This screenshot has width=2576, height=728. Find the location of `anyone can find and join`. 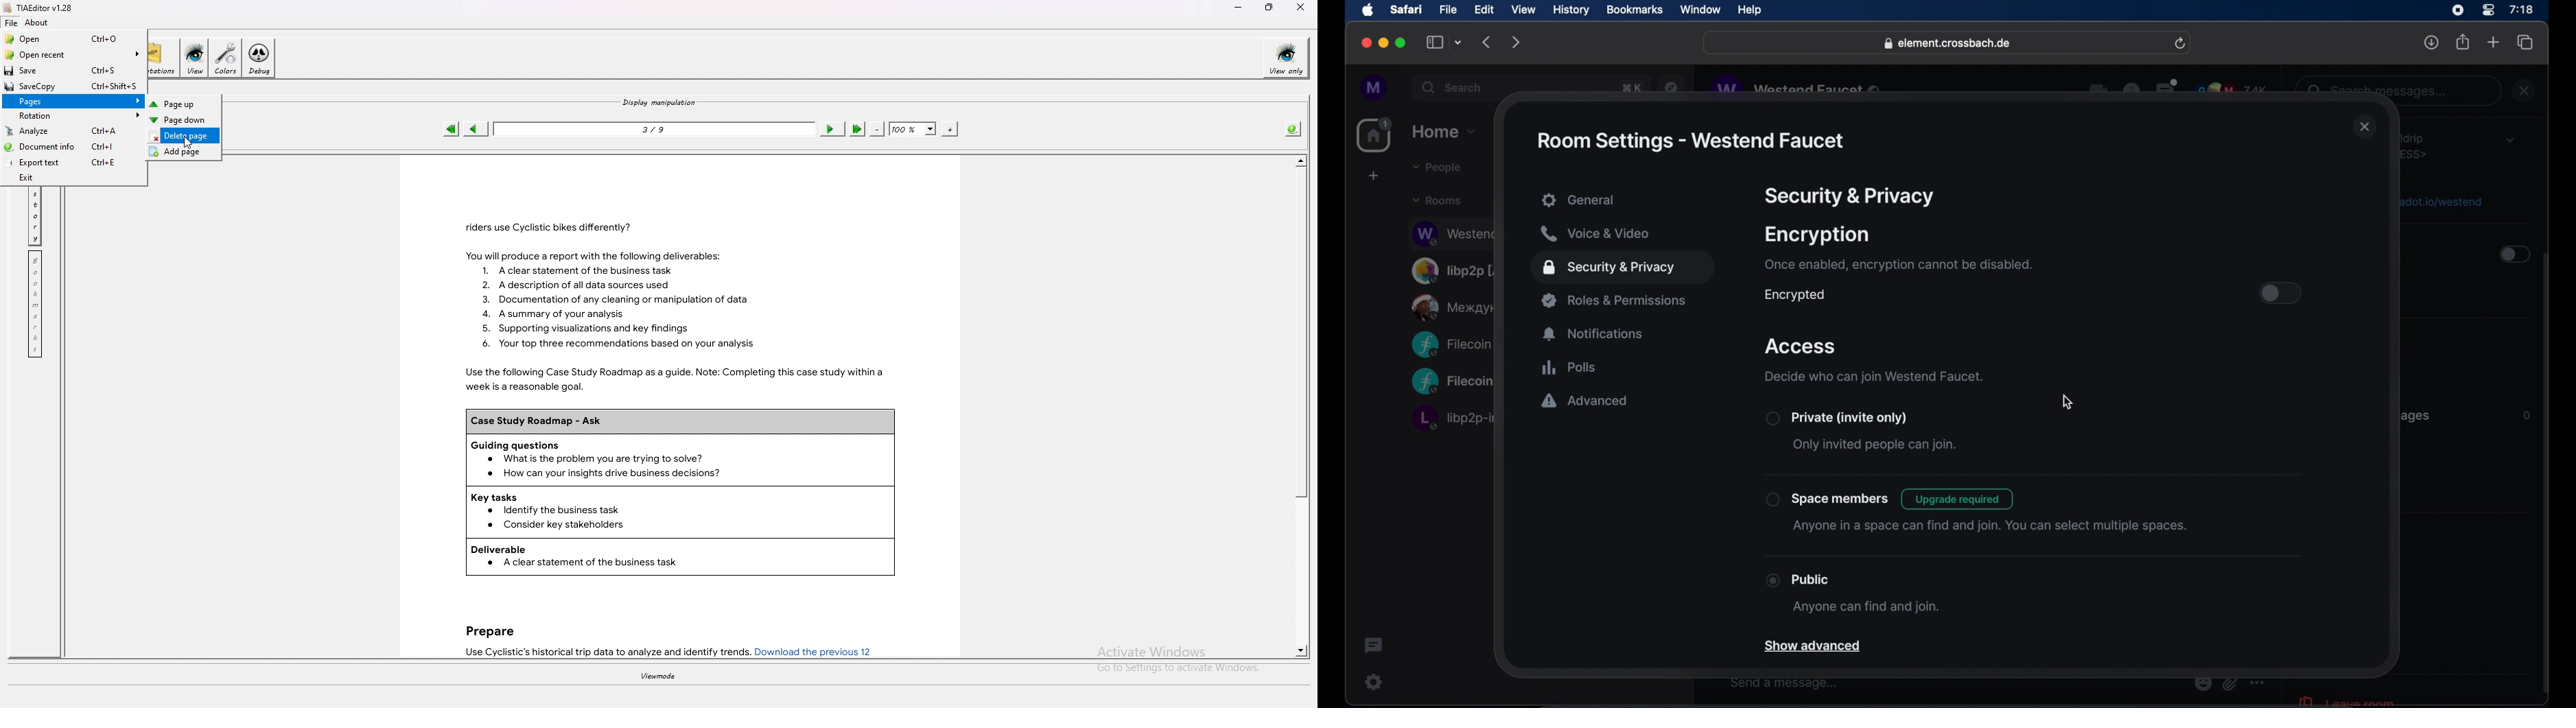

anyone can find and join is located at coordinates (1865, 608).